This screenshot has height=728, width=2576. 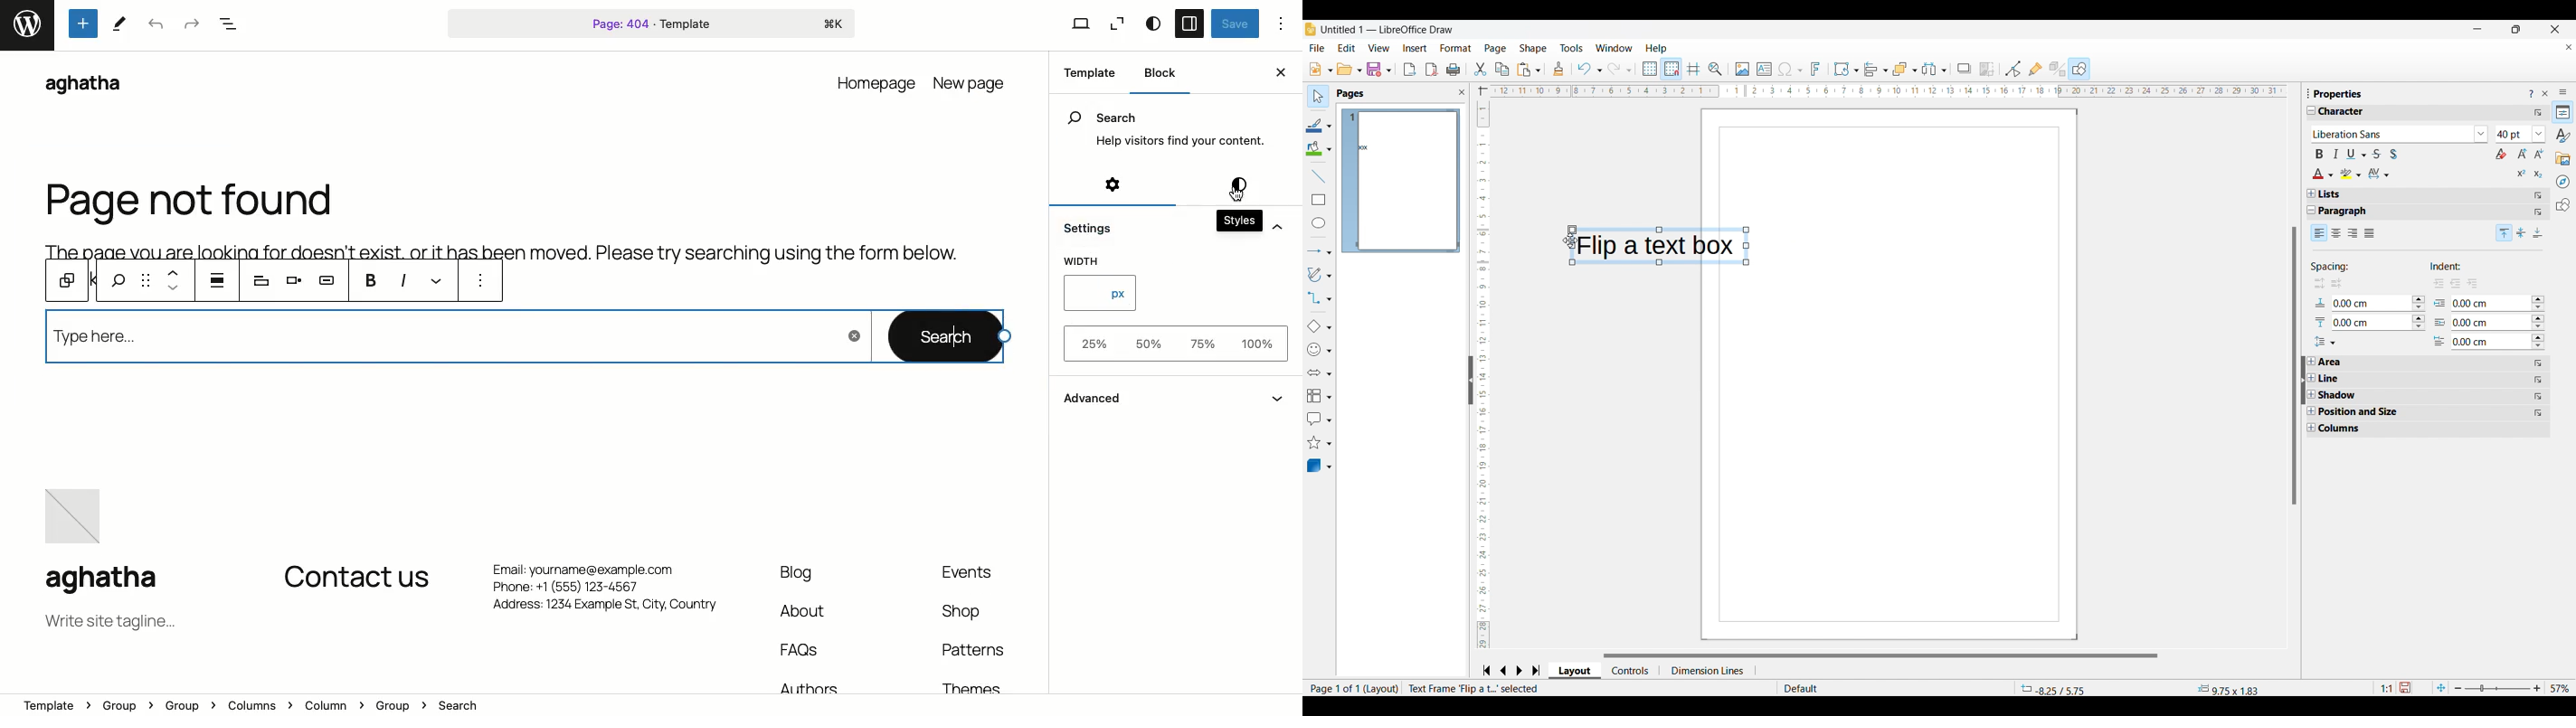 I want to click on Settings, so click(x=1093, y=228).